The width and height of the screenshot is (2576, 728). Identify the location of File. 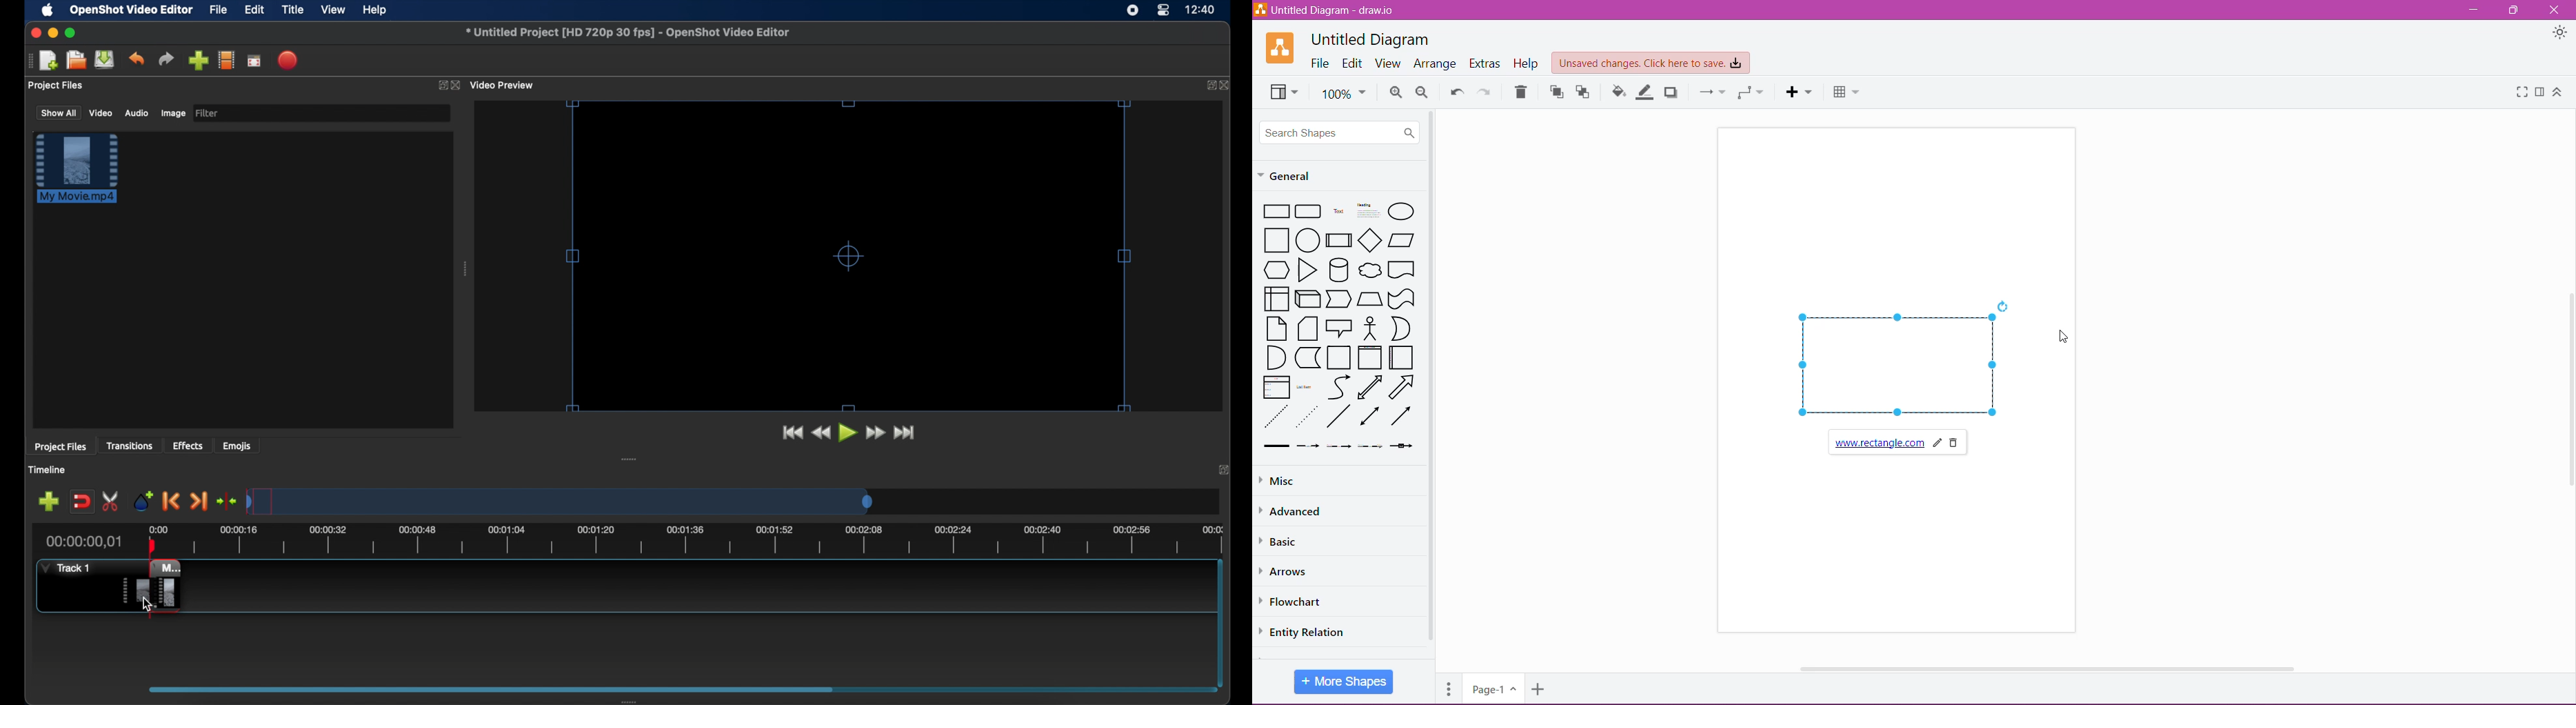
(1319, 63).